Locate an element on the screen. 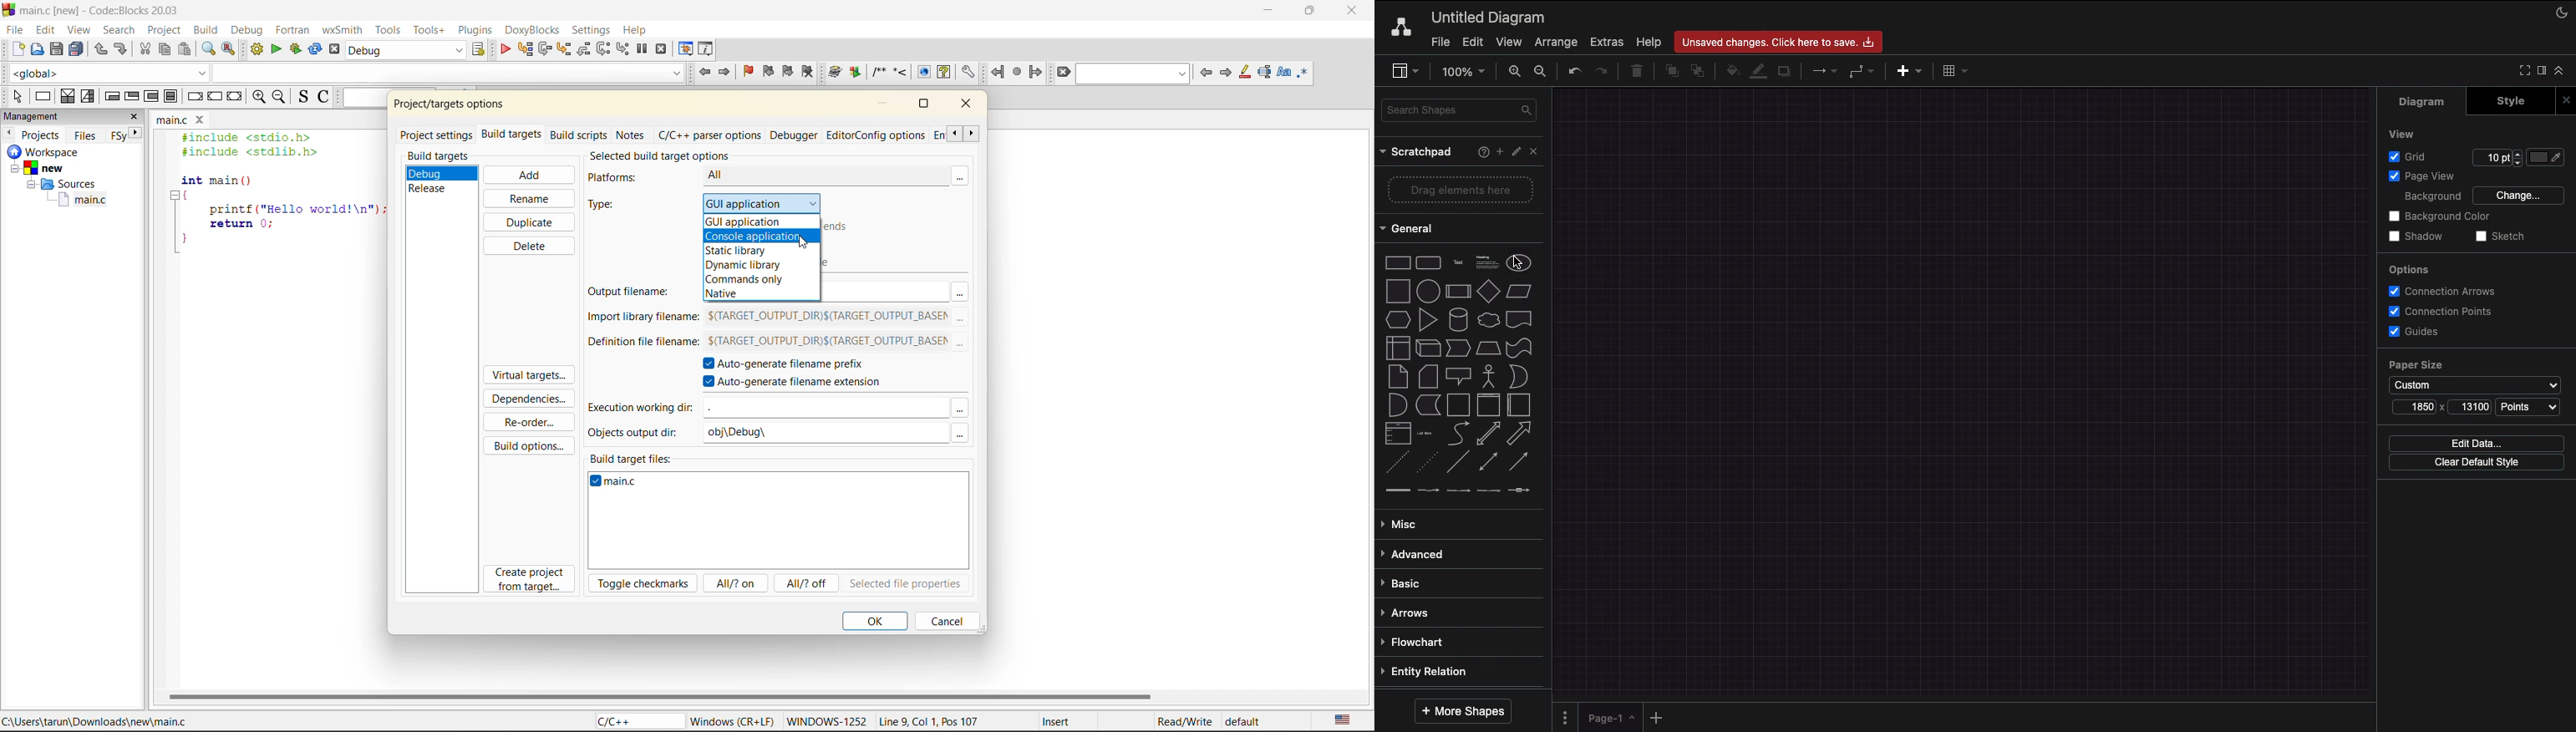 The image size is (2576, 756). selected build target options is located at coordinates (677, 155).